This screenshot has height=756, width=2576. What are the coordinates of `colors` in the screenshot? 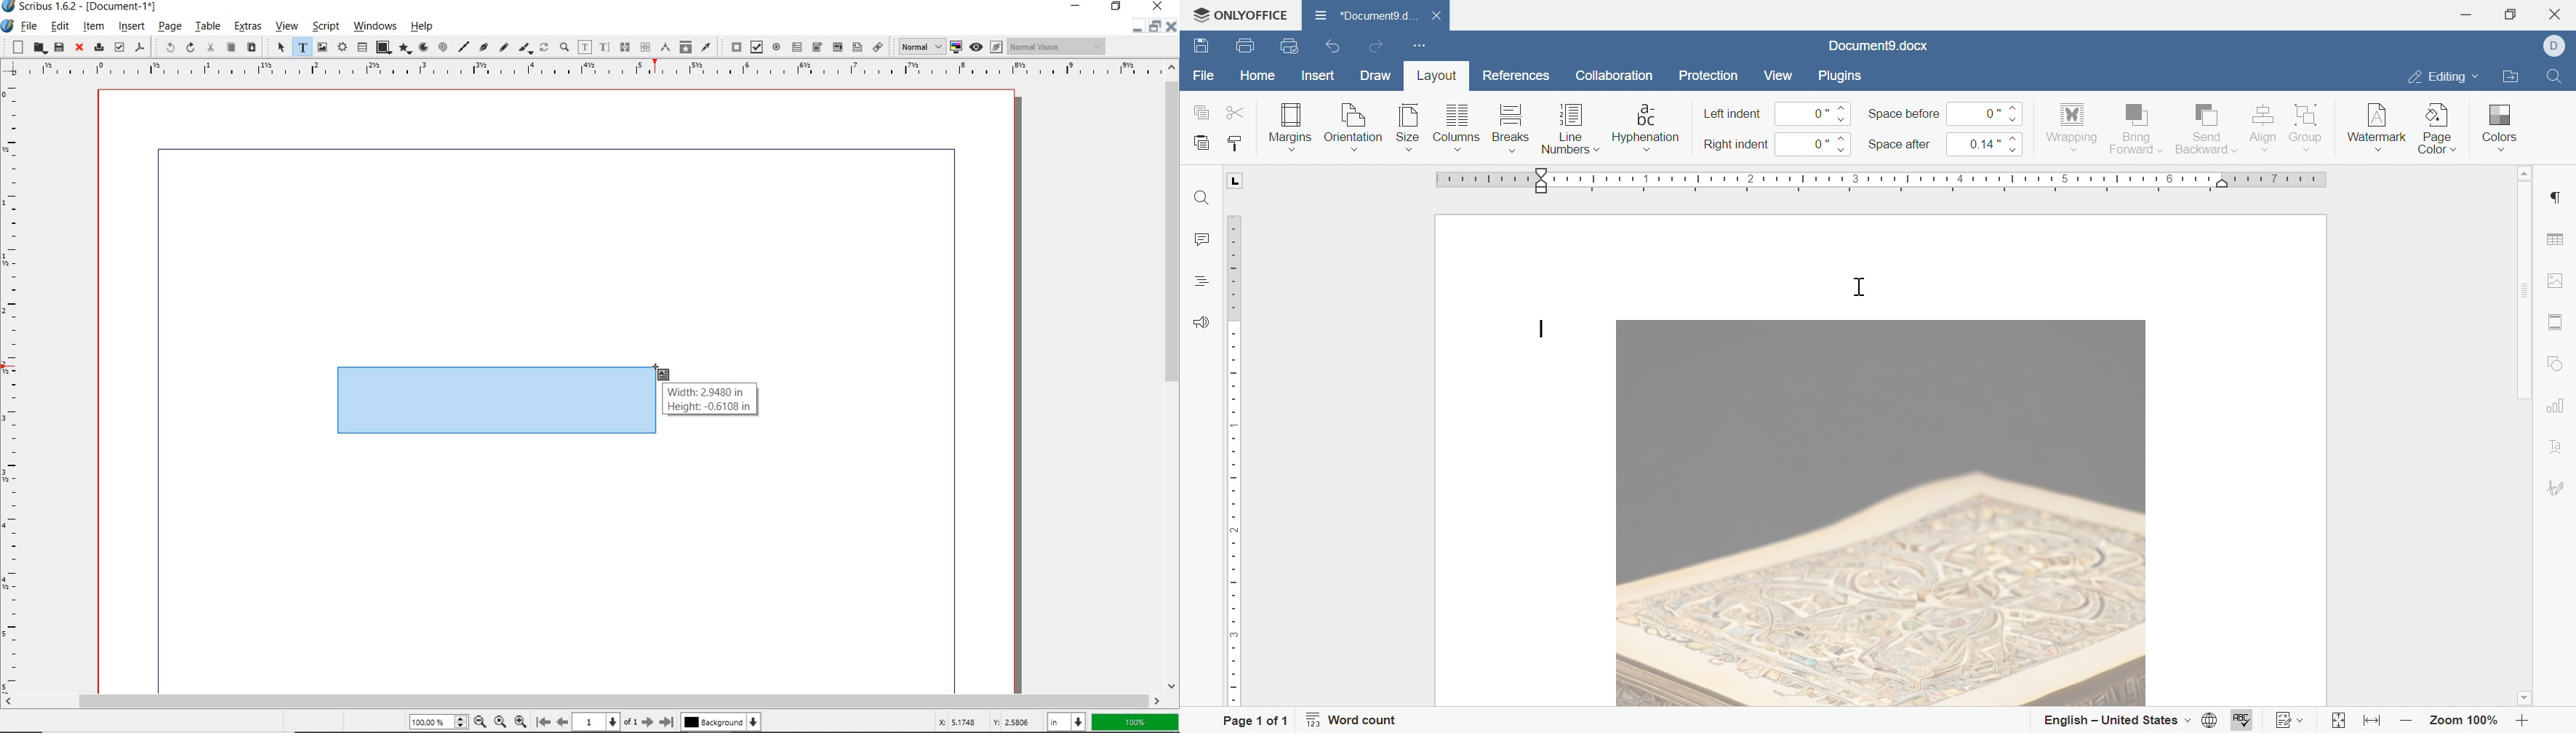 It's located at (2497, 122).